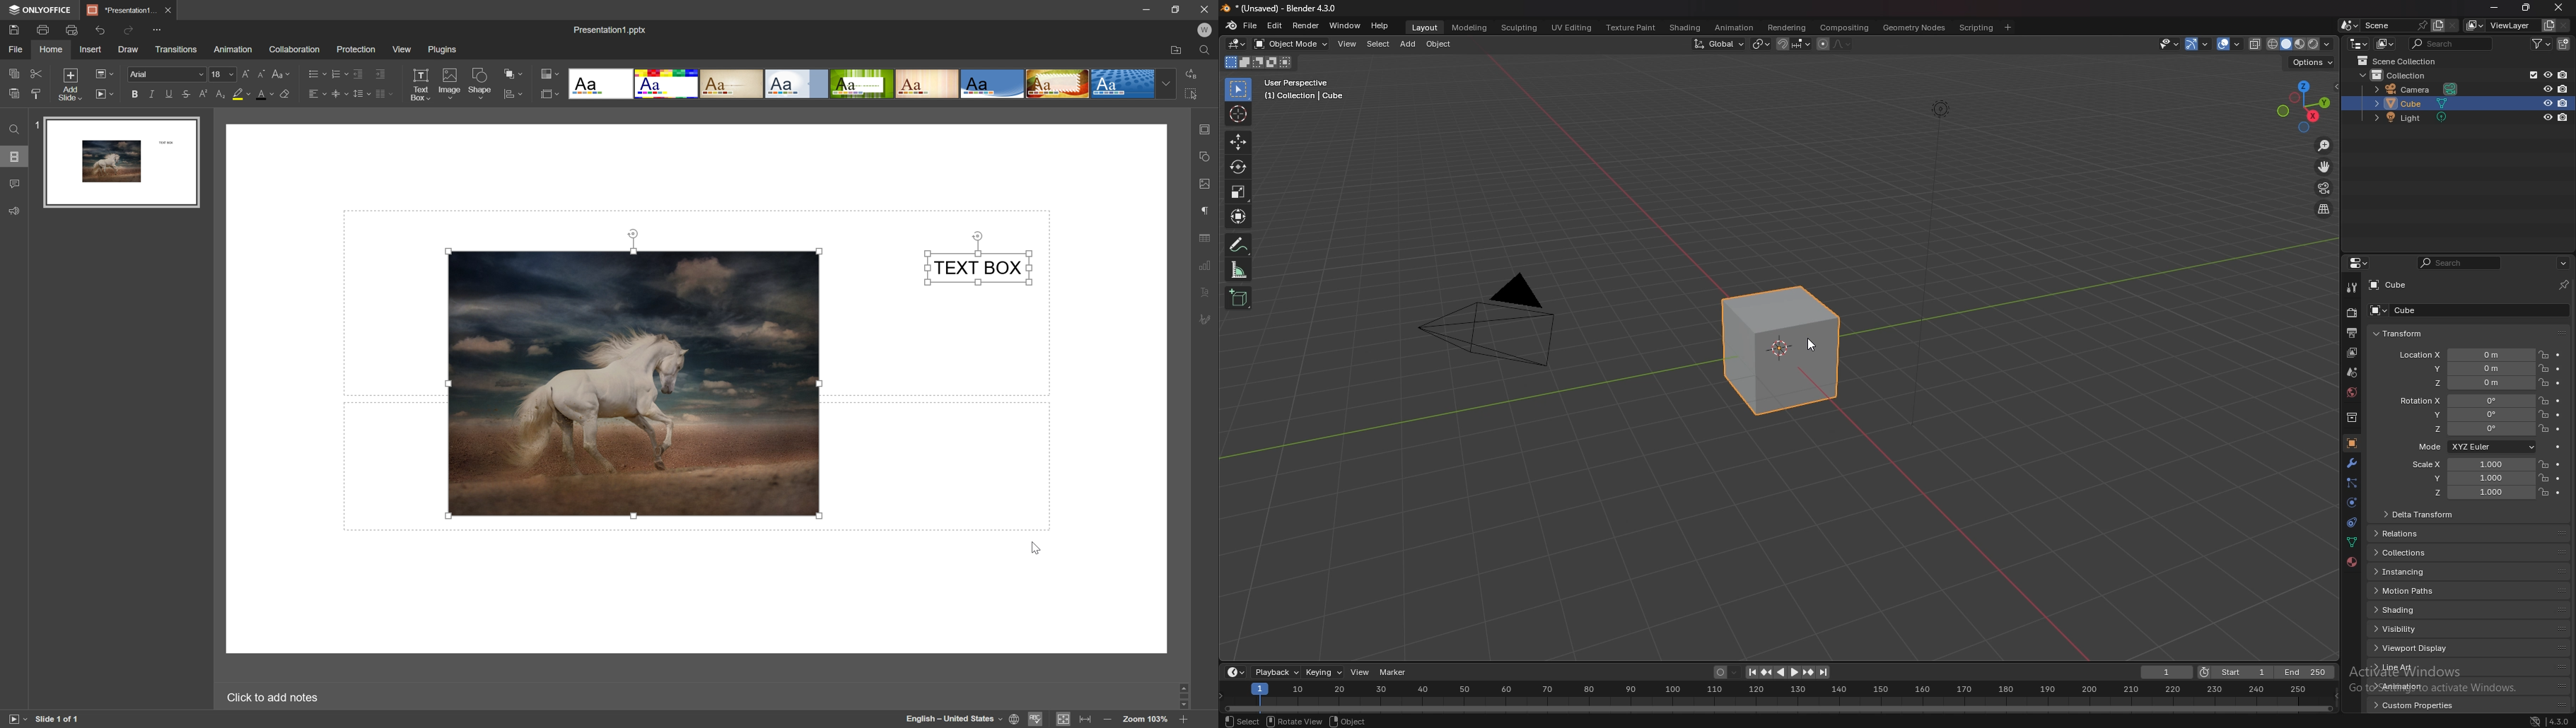  Describe the element at coordinates (1184, 697) in the screenshot. I see `scroll` at that location.